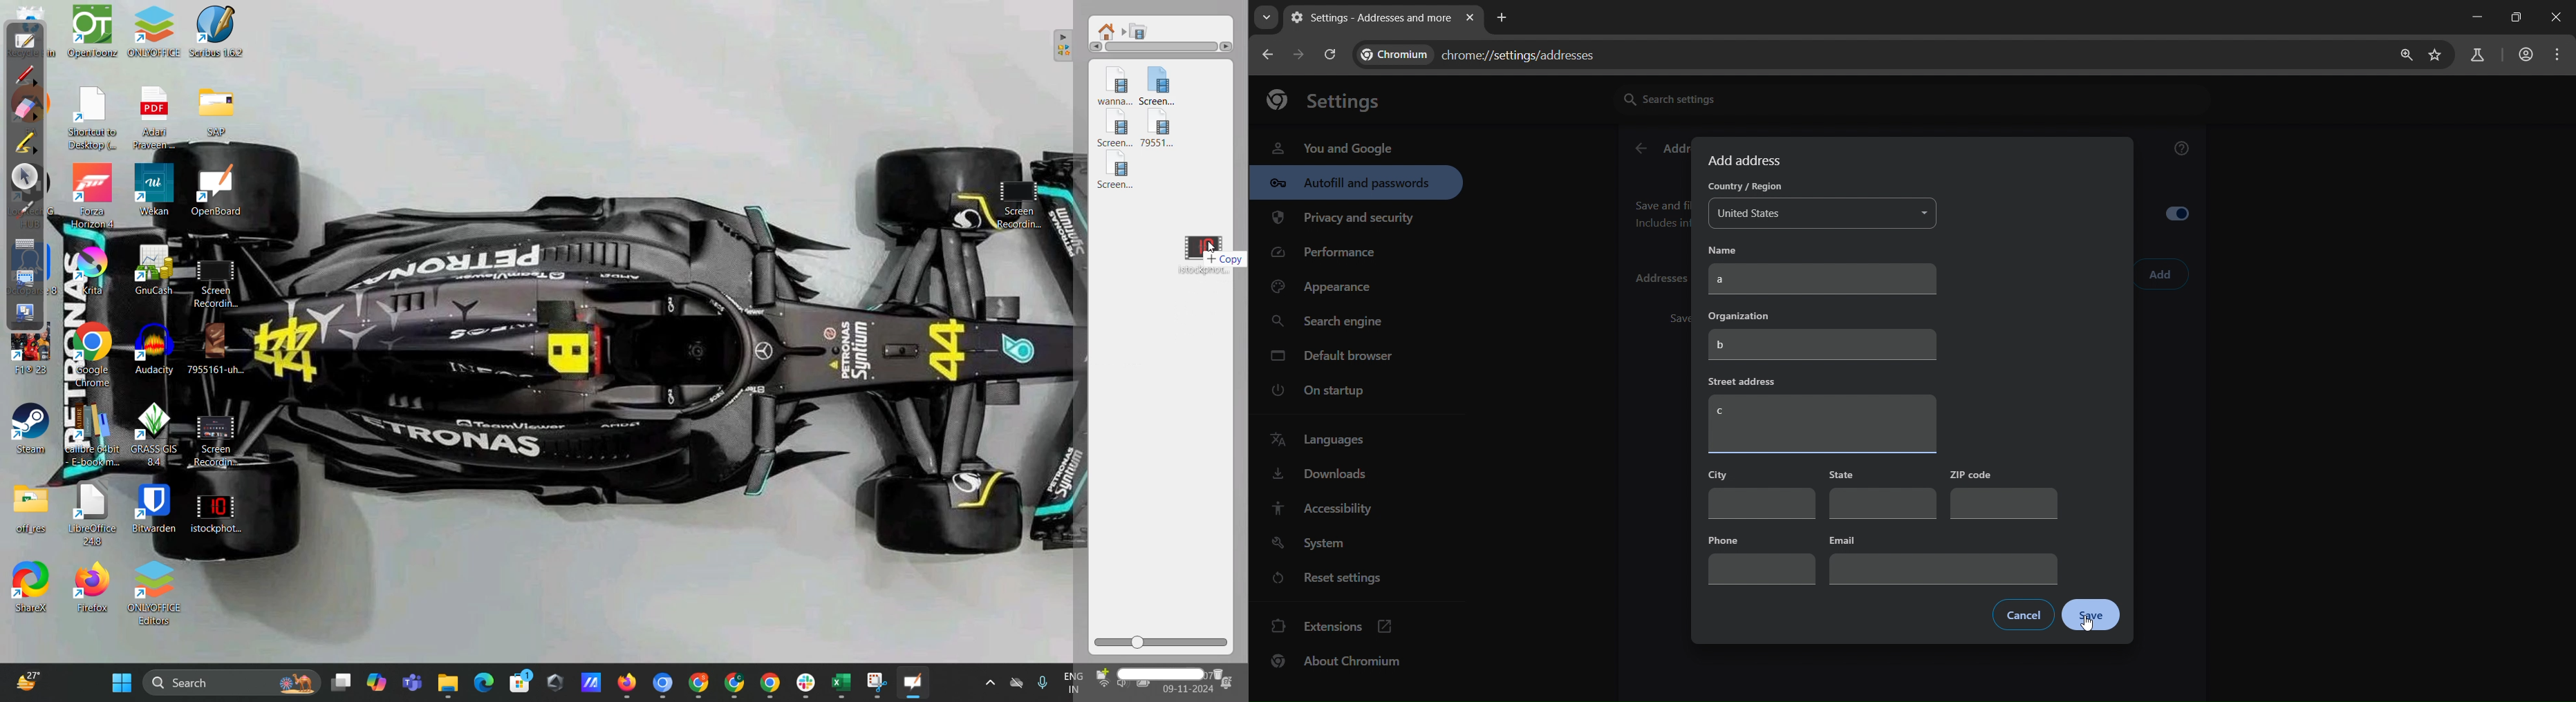 Image resolution: width=2576 pixels, height=728 pixels. I want to click on cursor, so click(1212, 247).